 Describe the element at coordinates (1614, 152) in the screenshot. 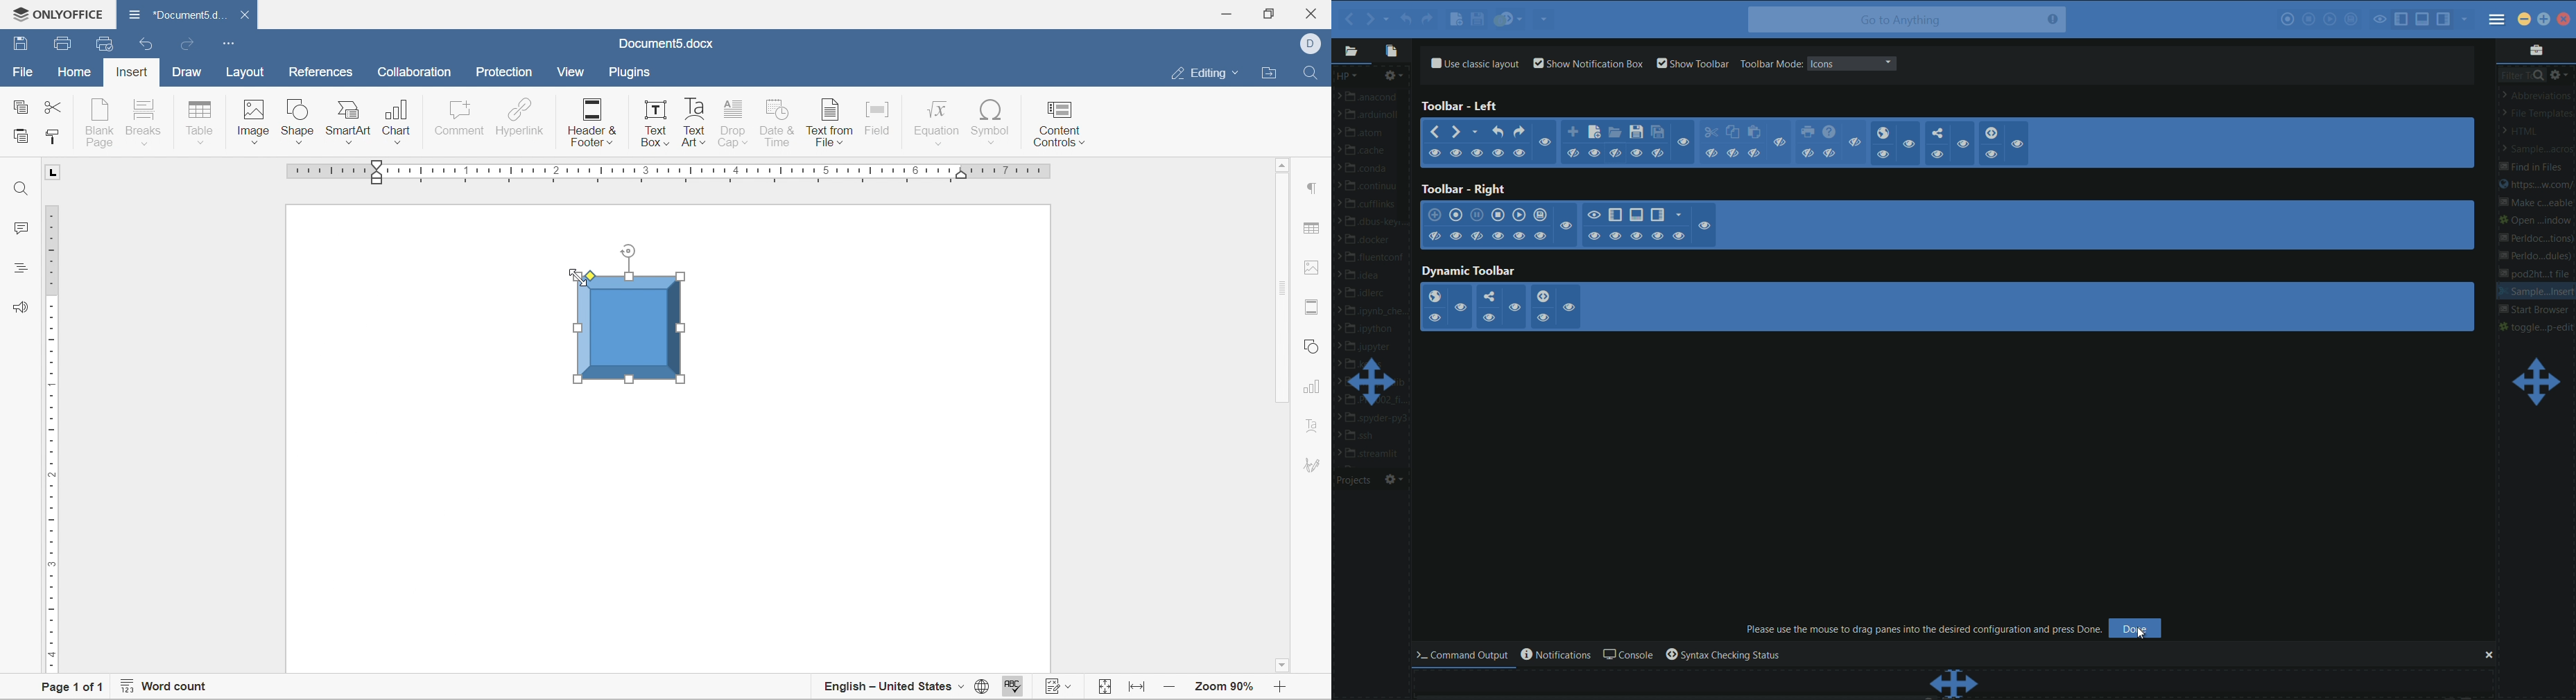

I see `show/hide` at that location.